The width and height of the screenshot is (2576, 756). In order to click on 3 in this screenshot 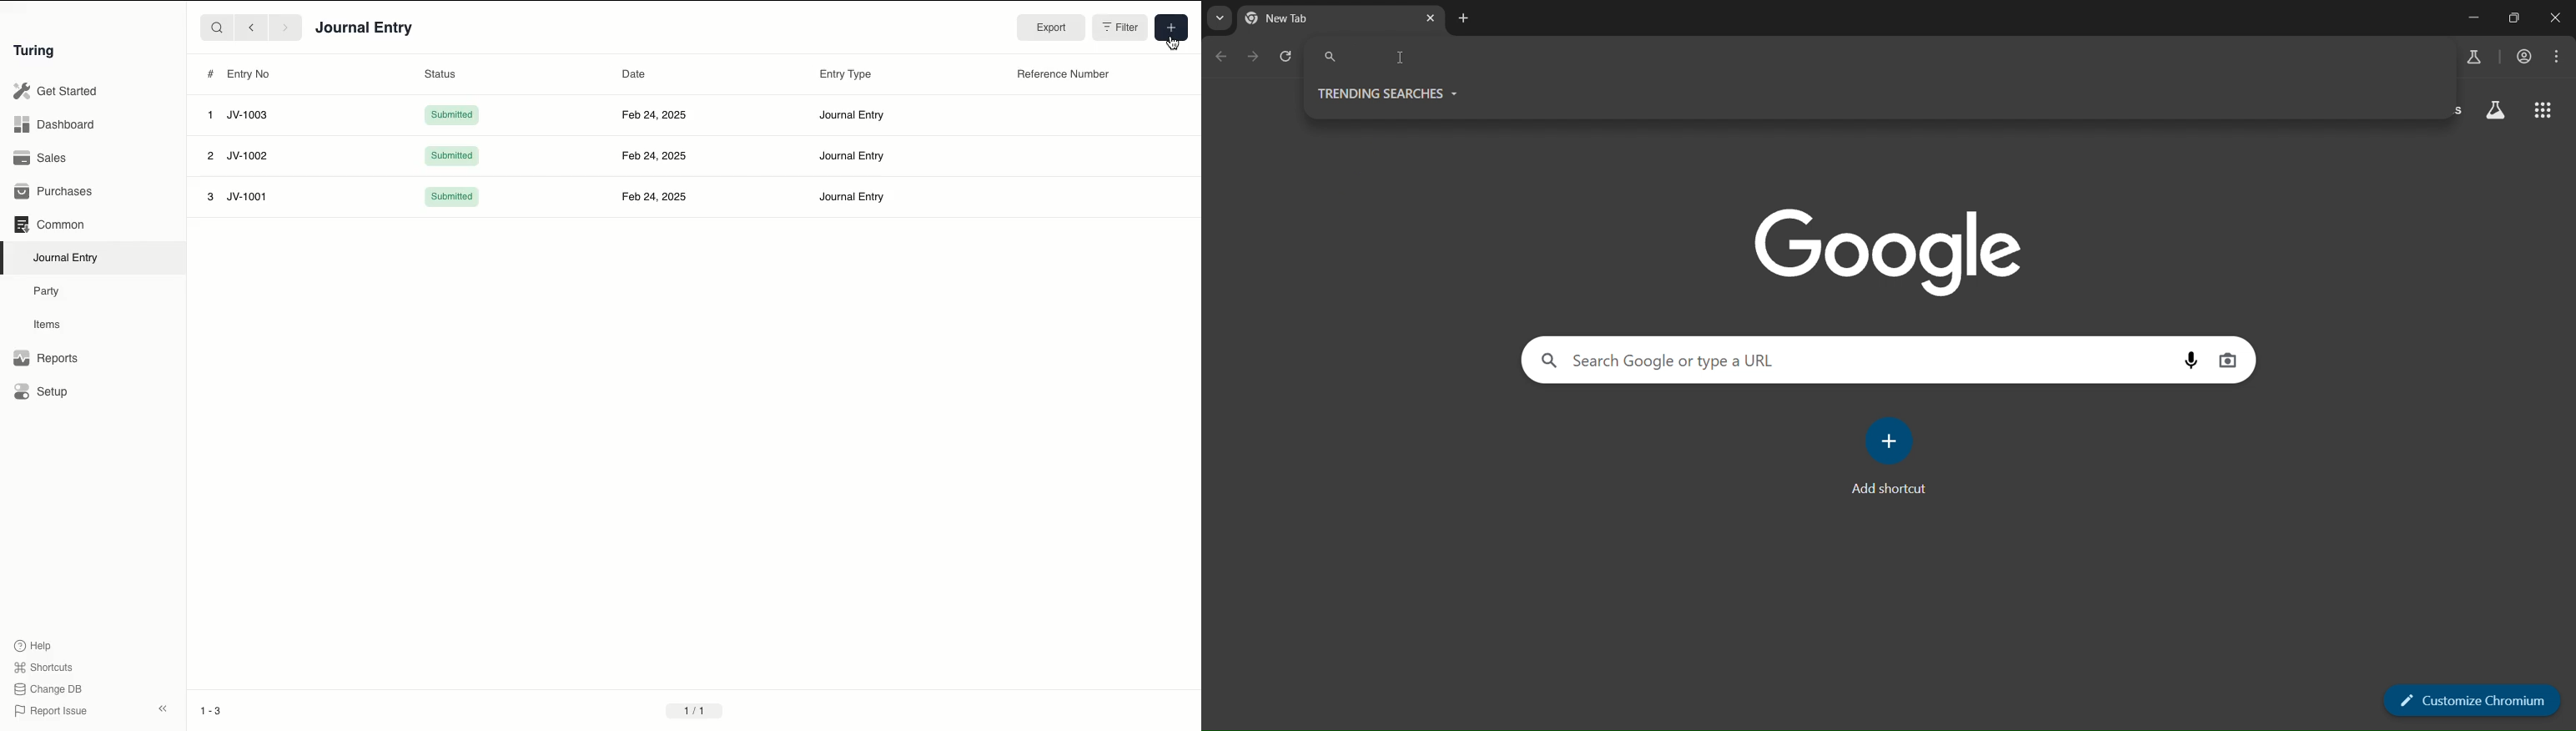, I will do `click(212, 197)`.